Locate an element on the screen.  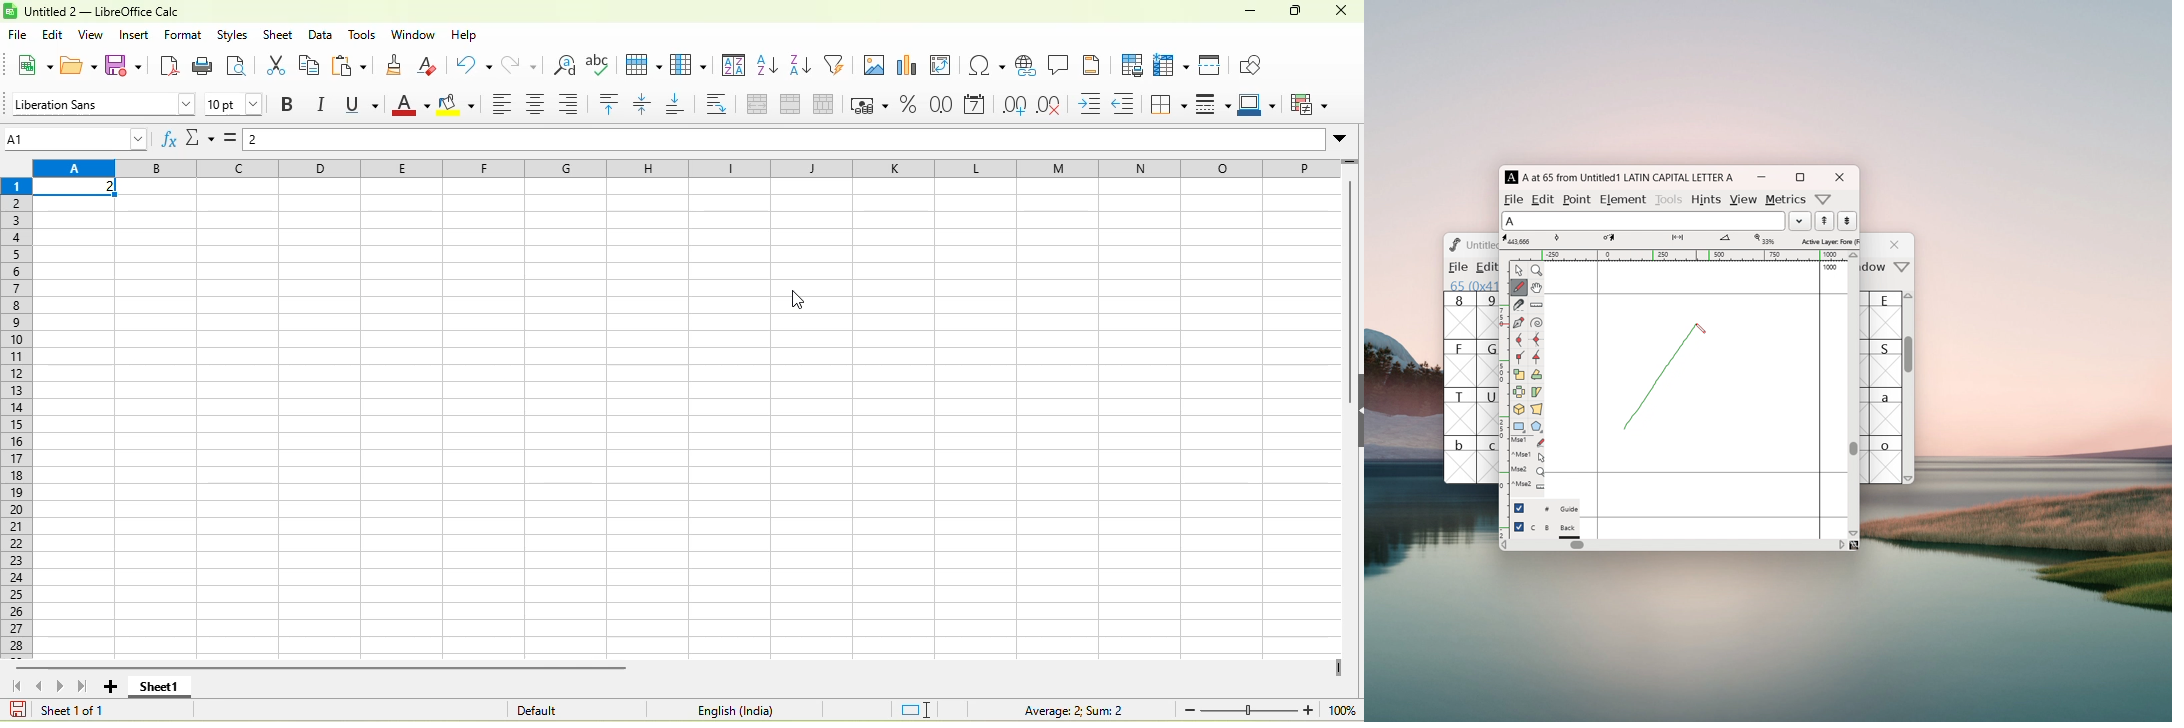
maximize is located at coordinates (1298, 12).